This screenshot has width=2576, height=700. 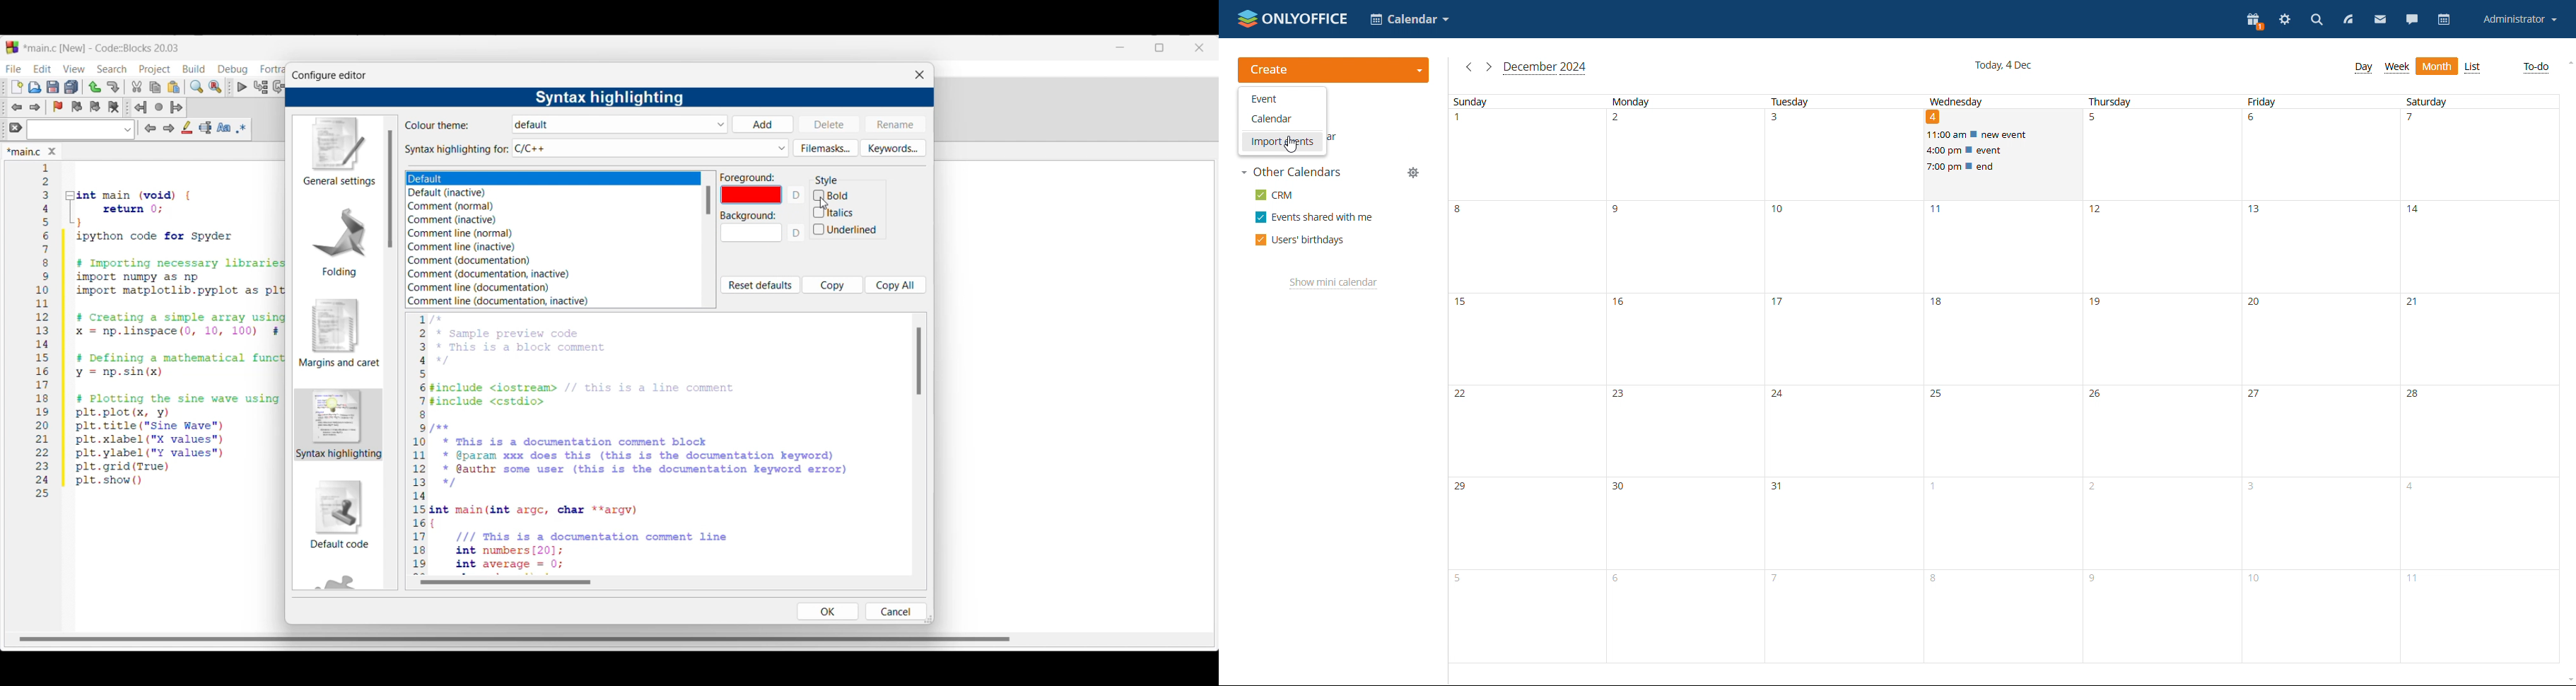 I want to click on show mini calendar, so click(x=1333, y=283).